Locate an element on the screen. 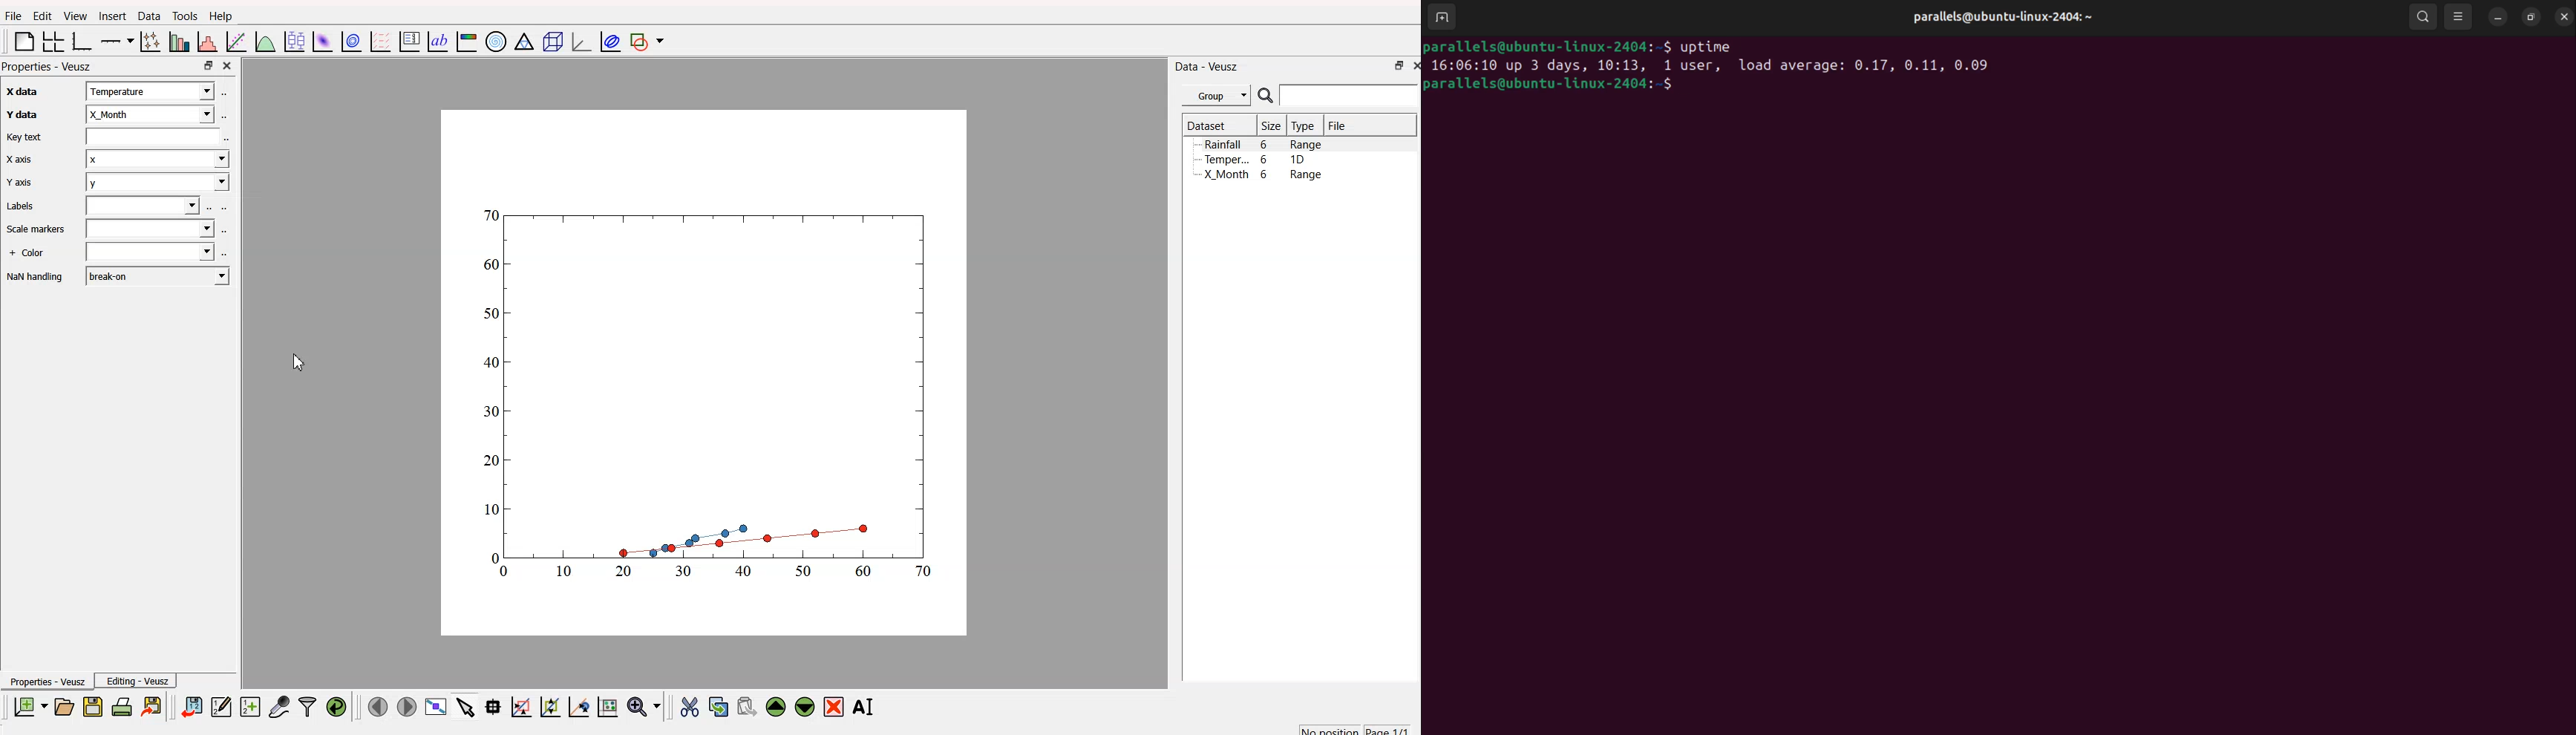 The height and width of the screenshot is (756, 2576). plot points is located at coordinates (148, 42).